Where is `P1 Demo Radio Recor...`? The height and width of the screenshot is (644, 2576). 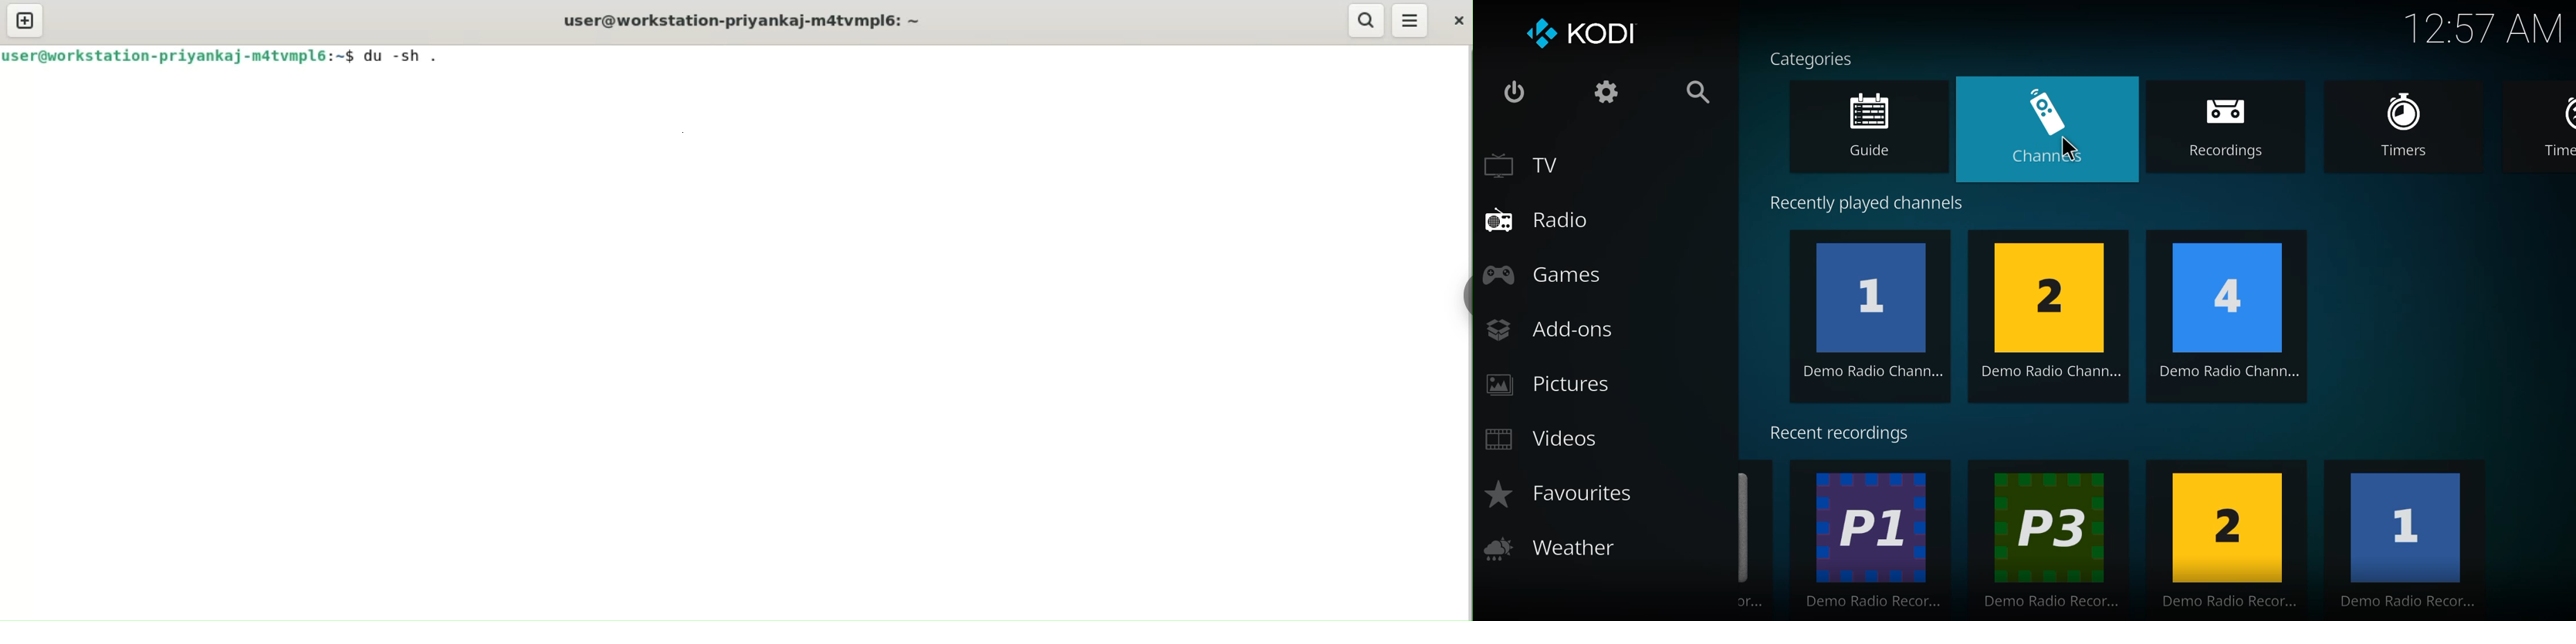 P1 Demo Radio Recor... is located at coordinates (1875, 539).